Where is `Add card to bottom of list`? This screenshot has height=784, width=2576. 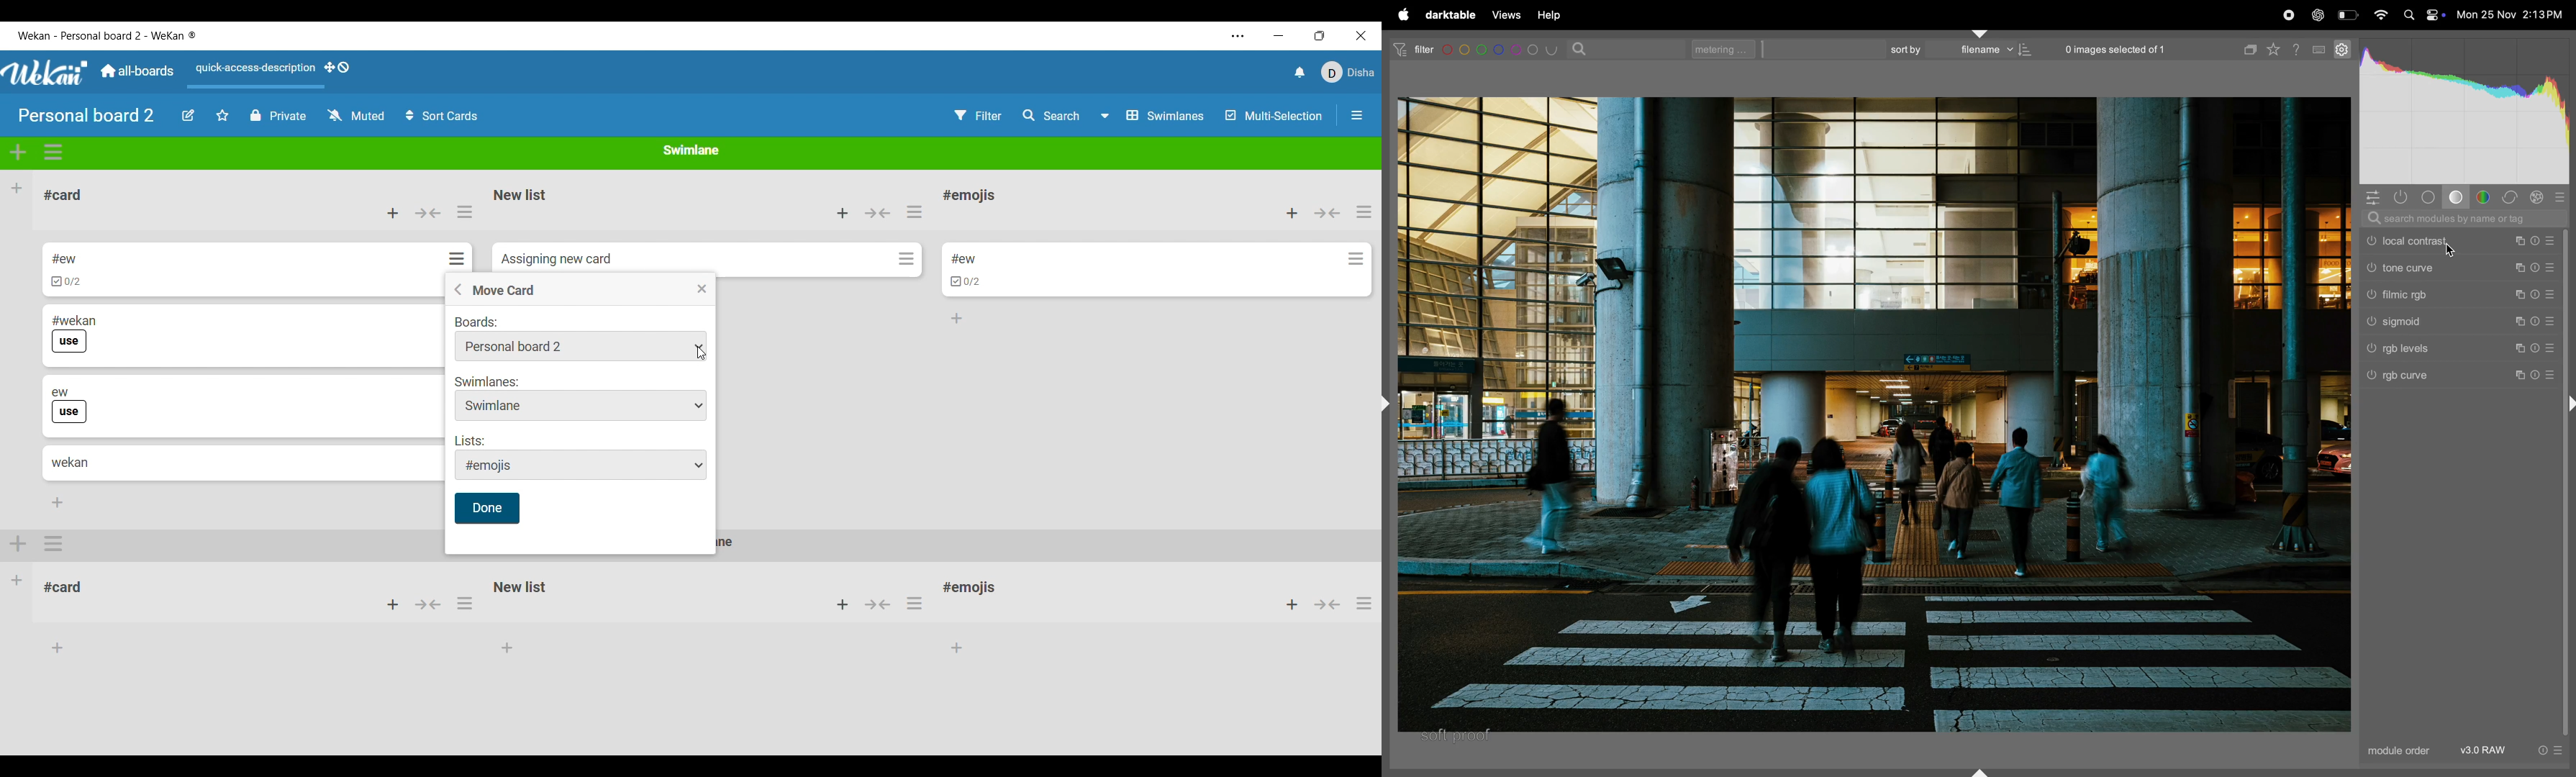 Add card to bottom of list is located at coordinates (58, 502).